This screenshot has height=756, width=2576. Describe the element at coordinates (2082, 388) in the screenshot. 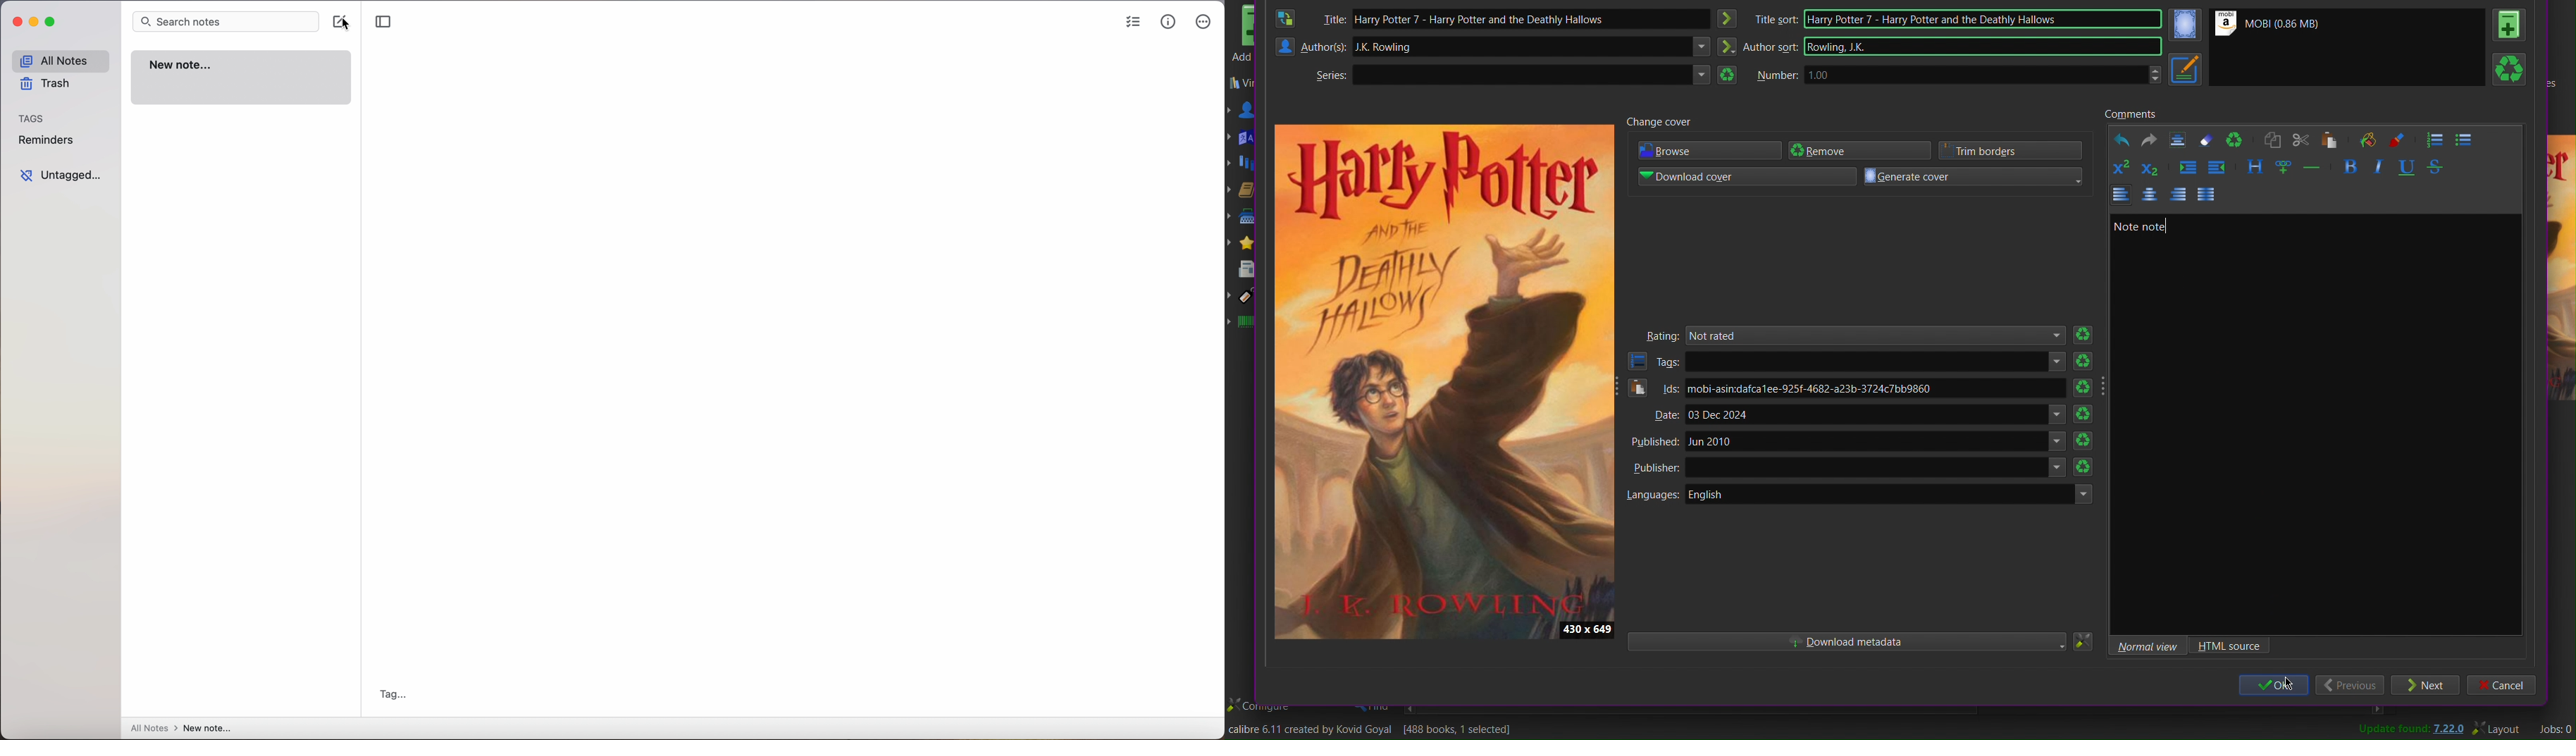

I see `refresh` at that location.